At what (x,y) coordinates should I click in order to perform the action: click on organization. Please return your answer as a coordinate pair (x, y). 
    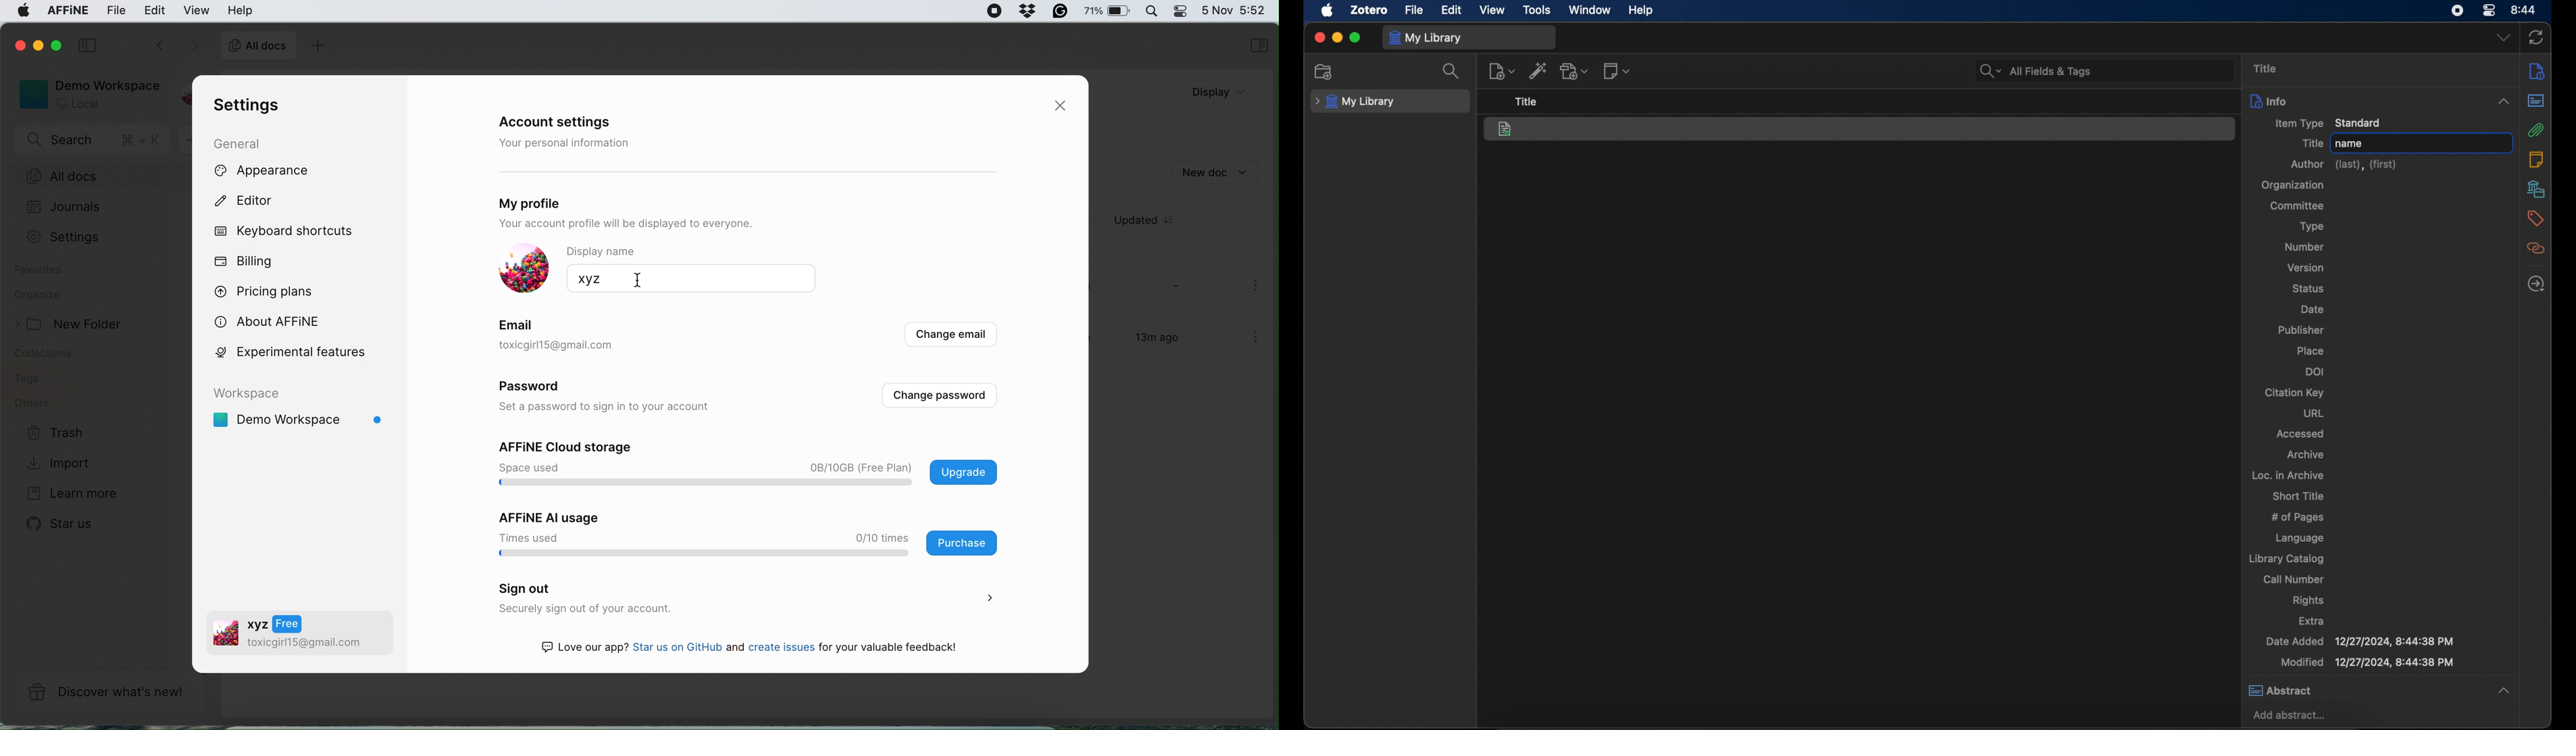
    Looking at the image, I should click on (2292, 185).